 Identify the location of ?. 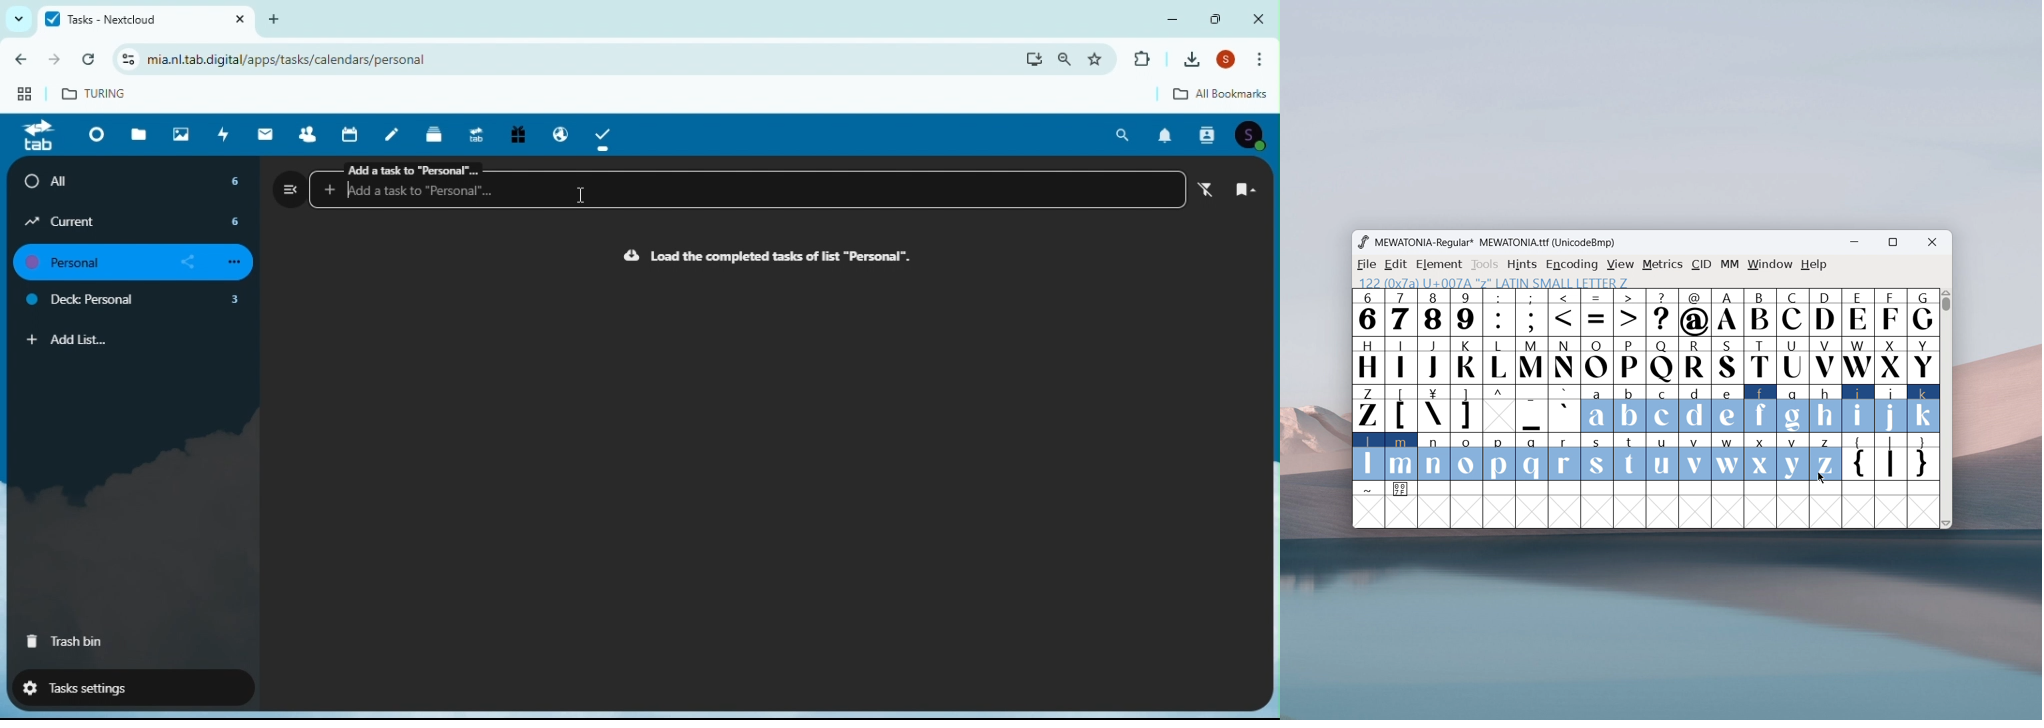
(1663, 313).